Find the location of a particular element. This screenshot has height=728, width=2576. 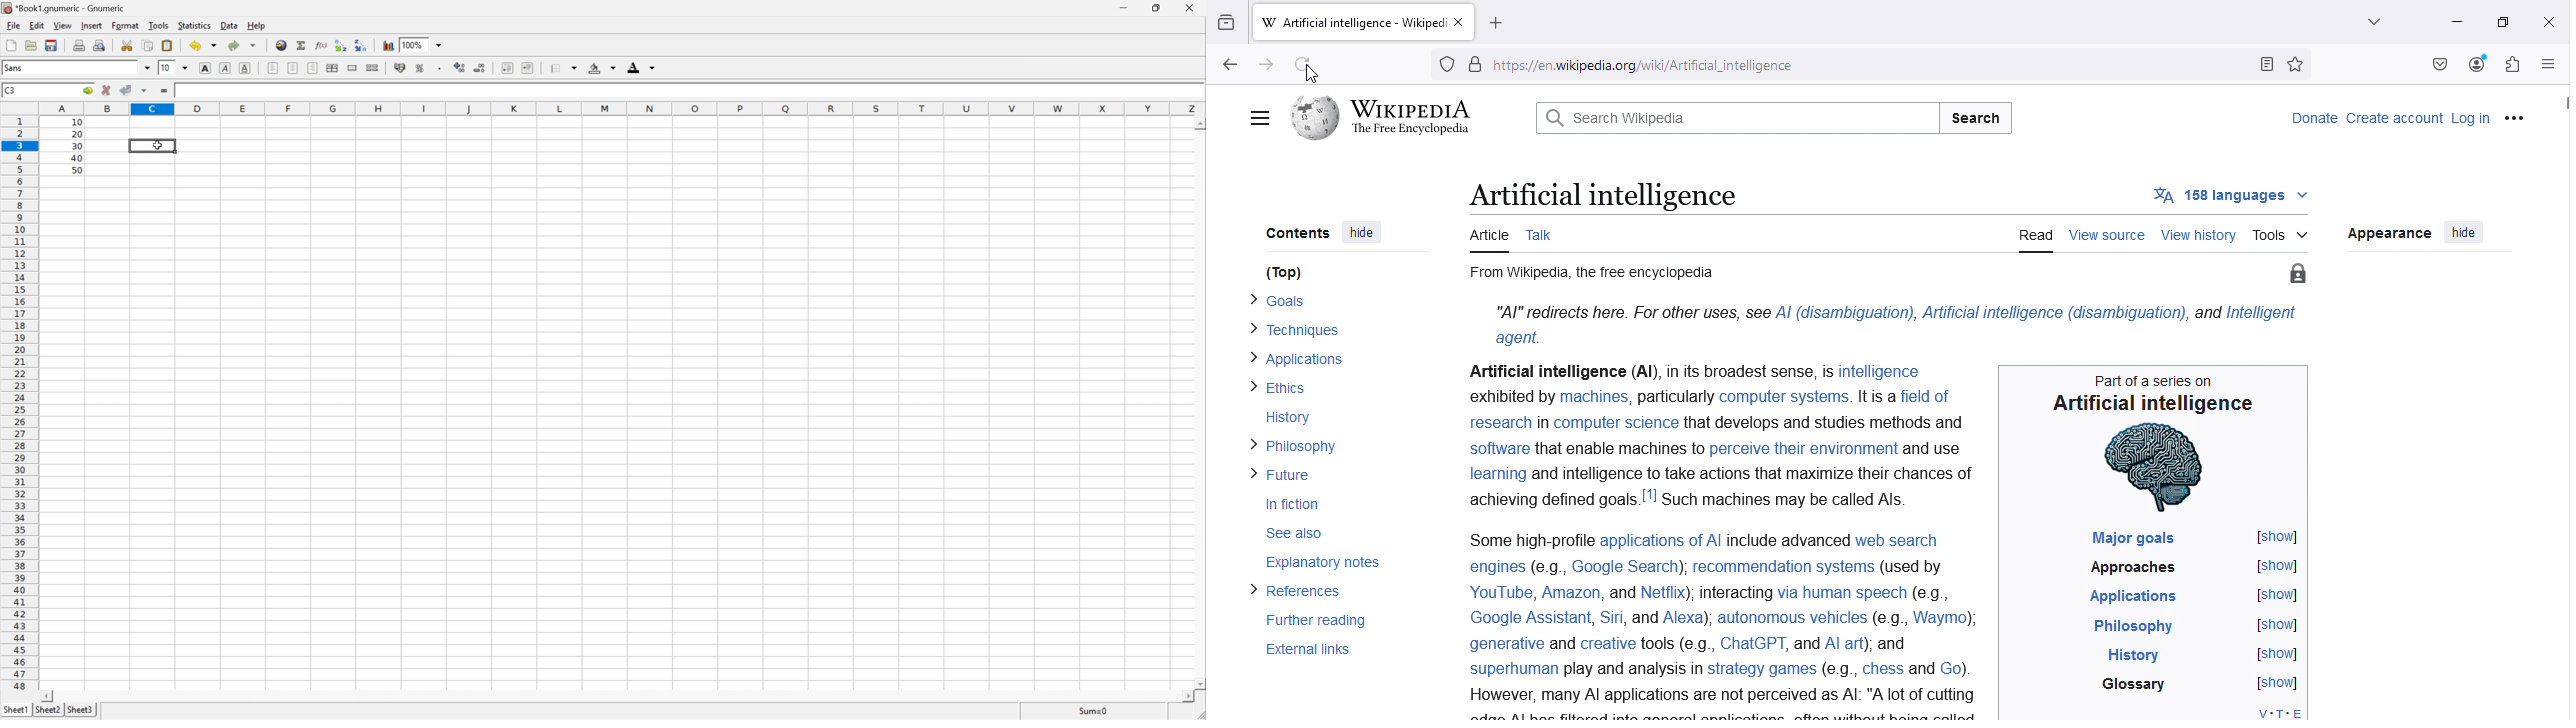

machines is located at coordinates (1595, 397).